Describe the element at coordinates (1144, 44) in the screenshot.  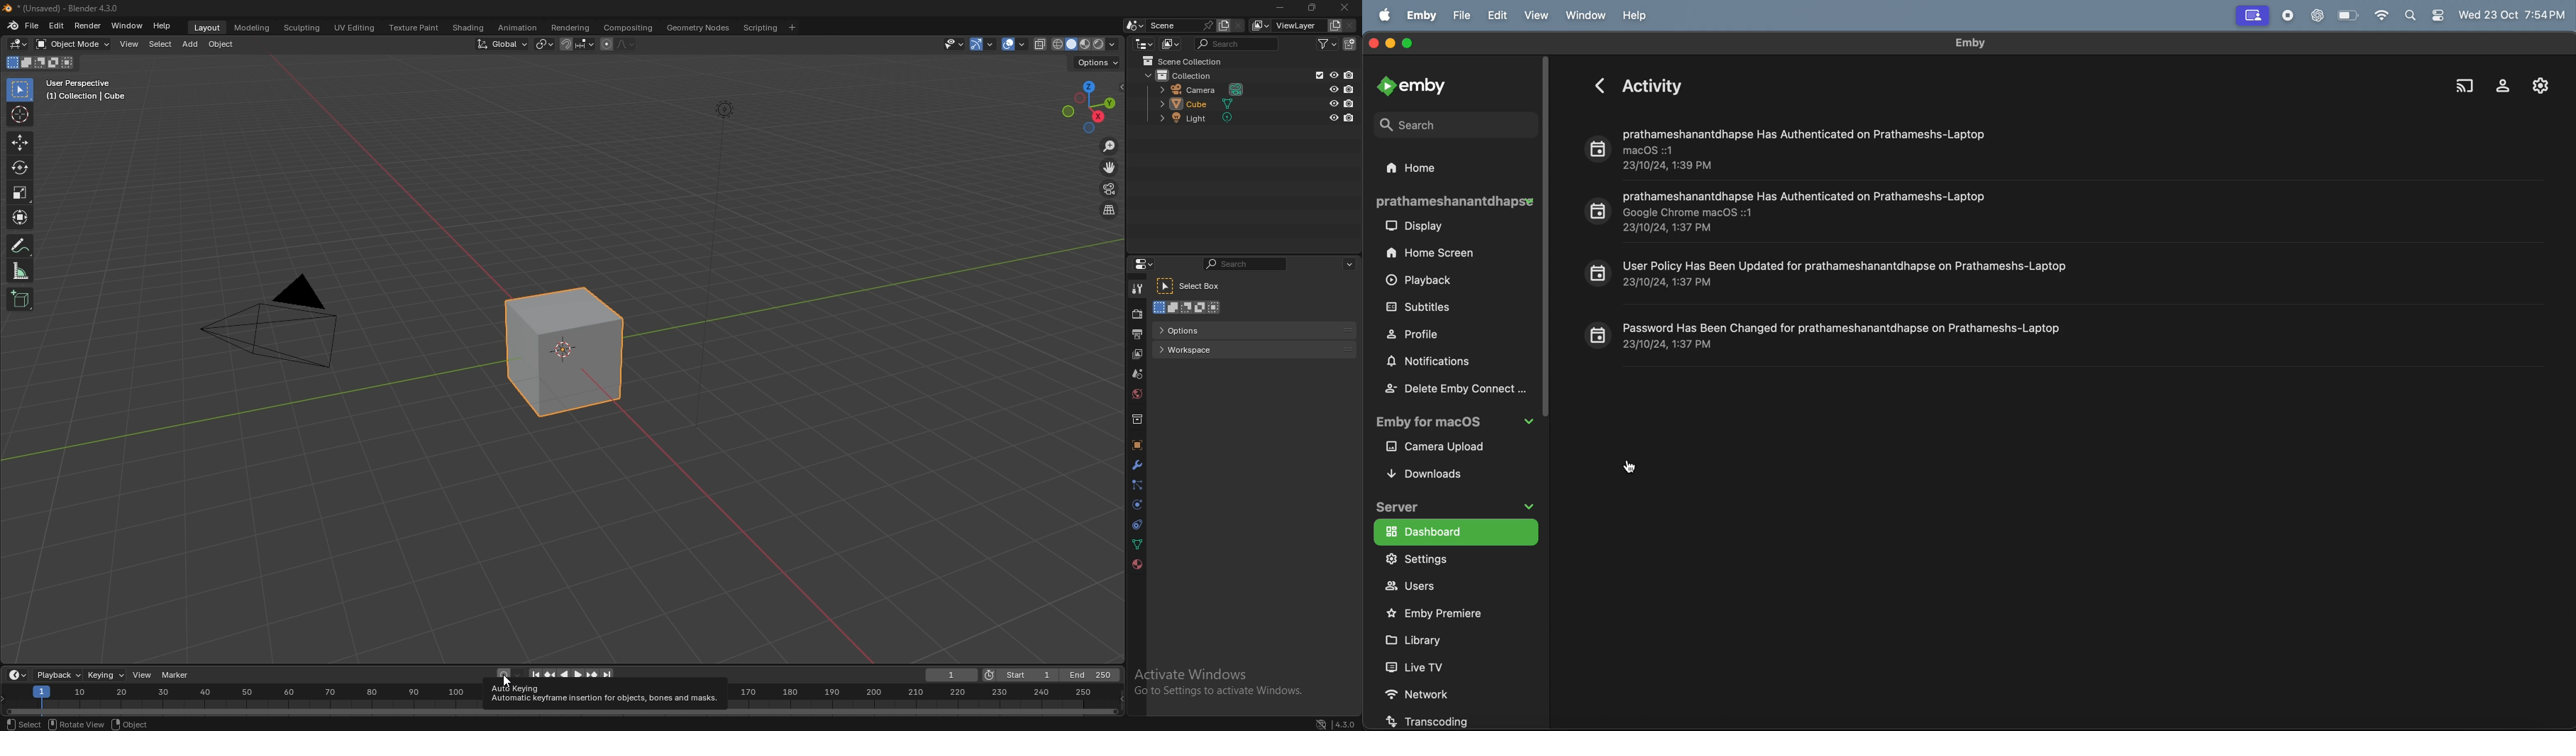
I see `editor type` at that location.